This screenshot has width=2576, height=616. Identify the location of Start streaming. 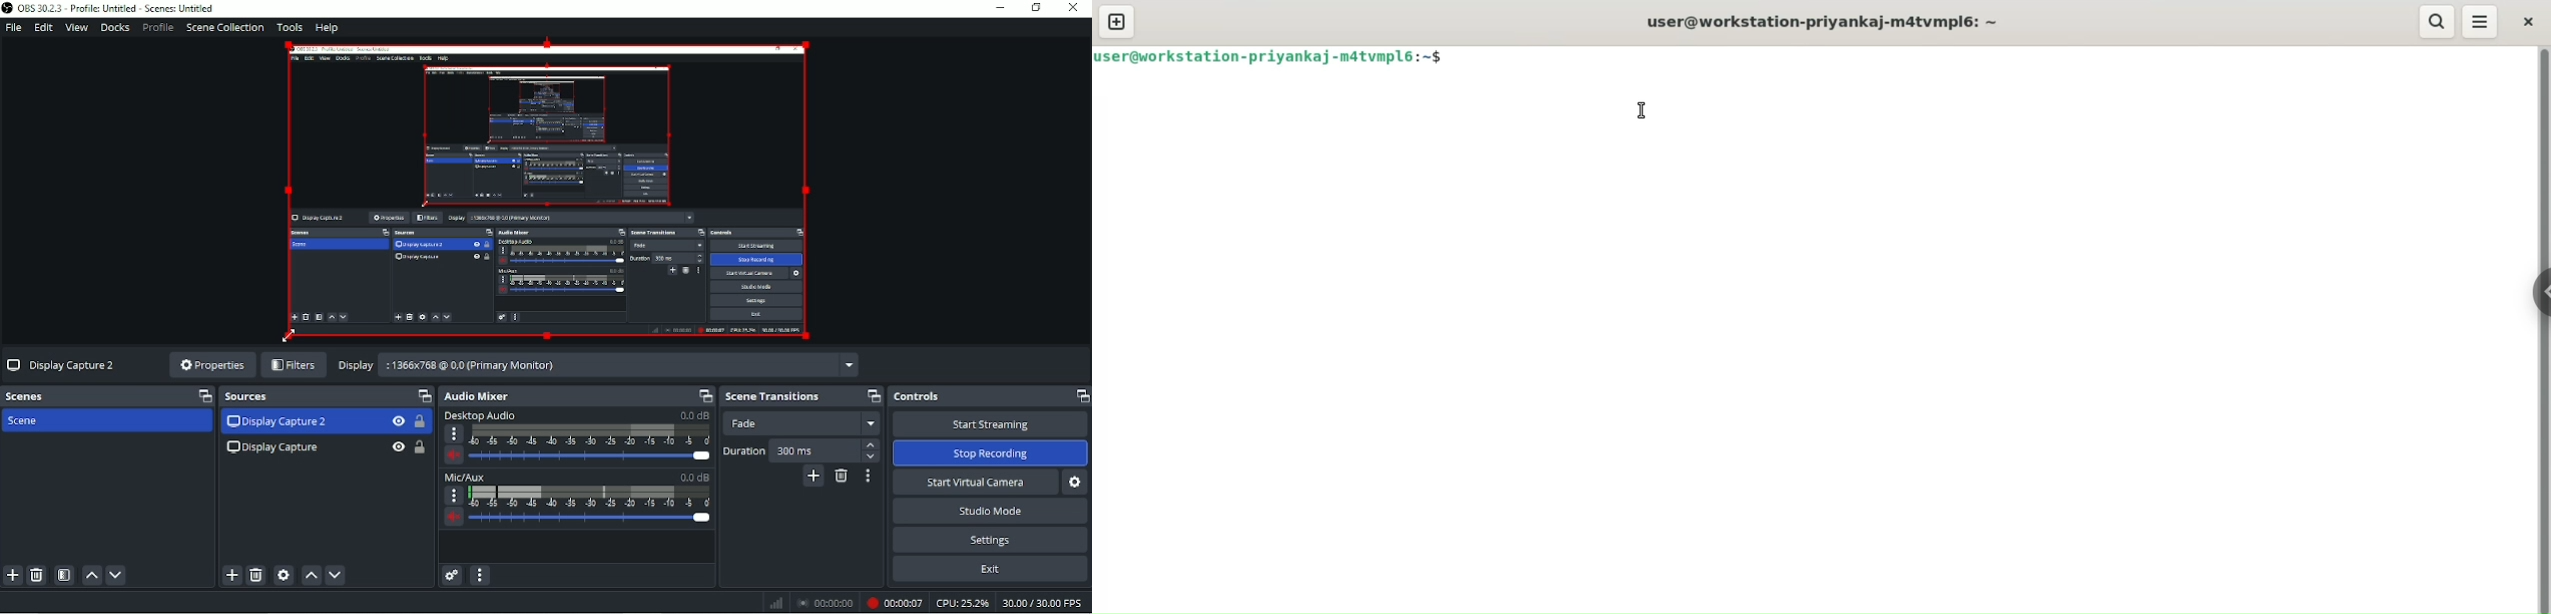
(988, 424).